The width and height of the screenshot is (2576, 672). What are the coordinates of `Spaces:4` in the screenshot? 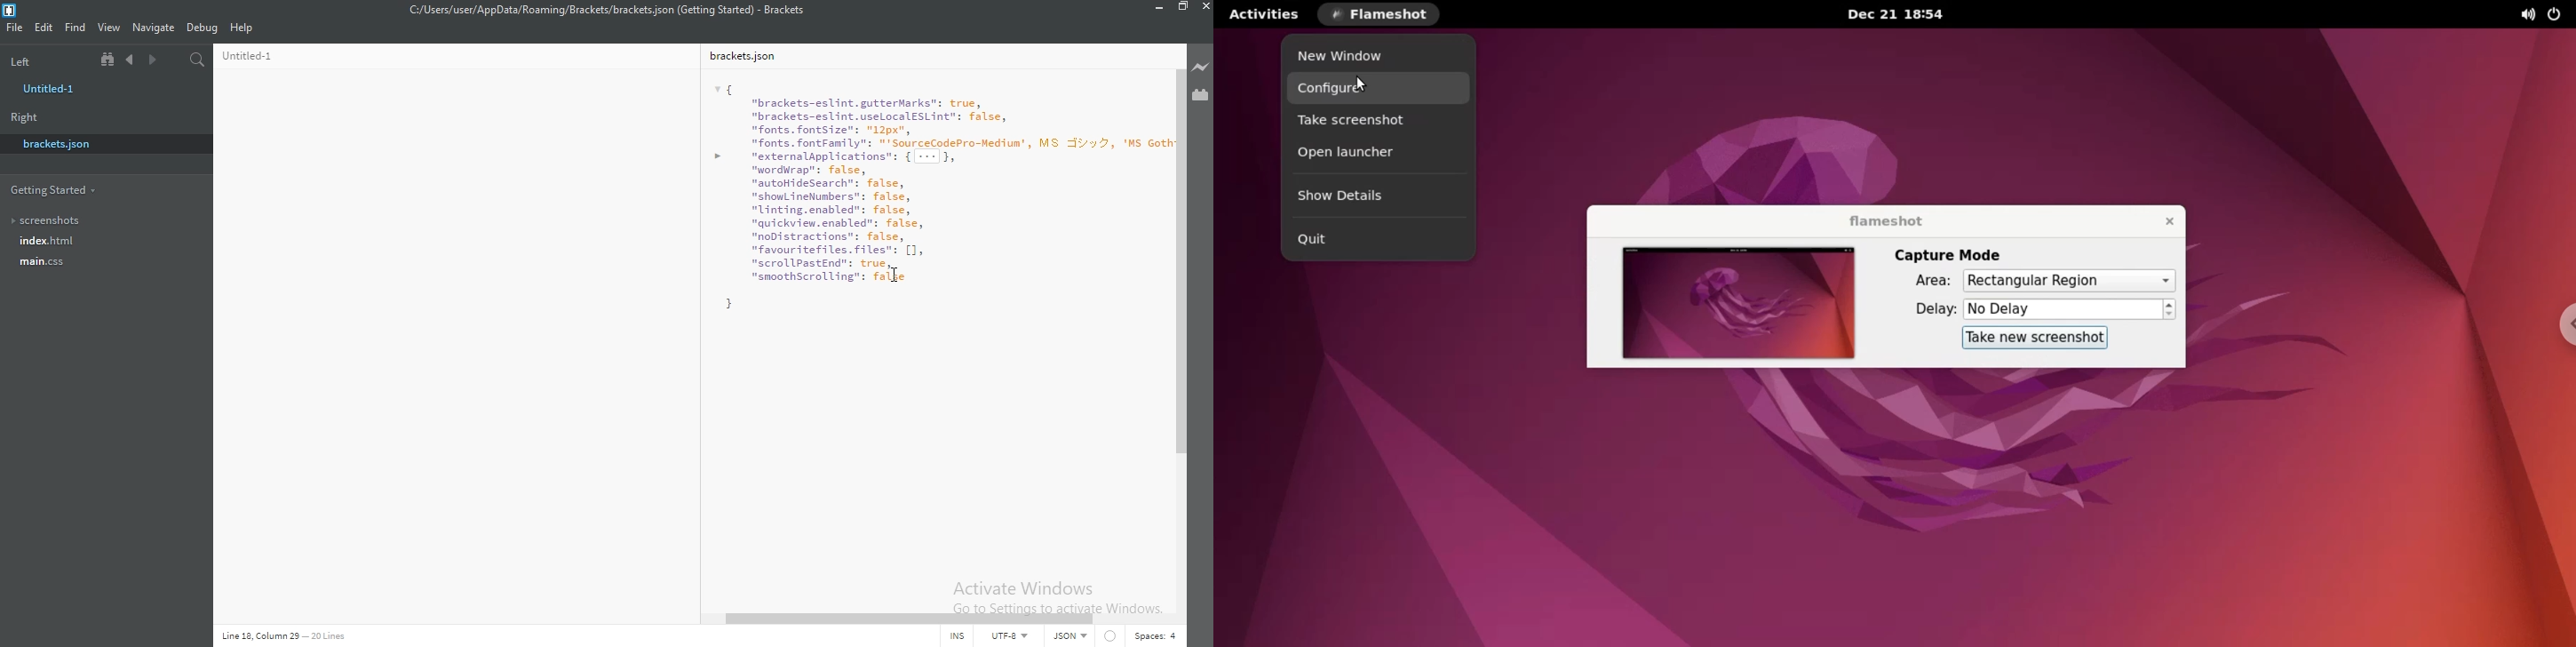 It's located at (1162, 638).